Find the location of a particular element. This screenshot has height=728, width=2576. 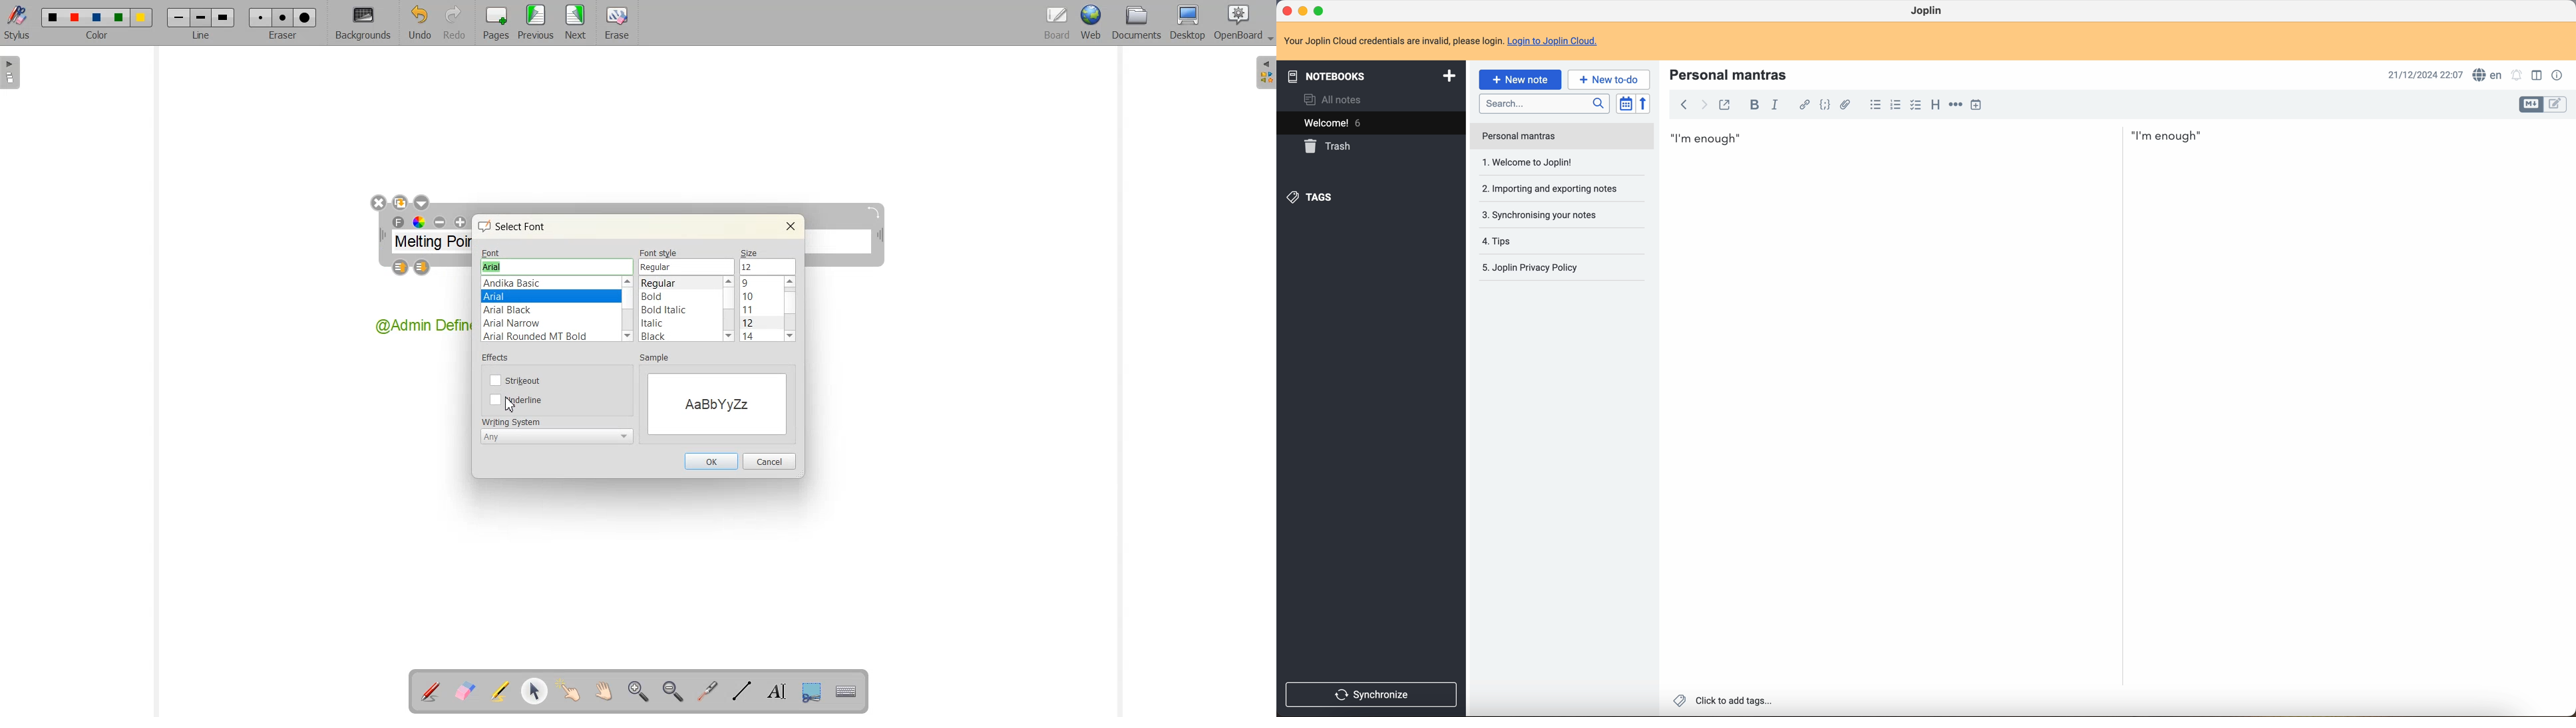

bold is located at coordinates (1756, 104).